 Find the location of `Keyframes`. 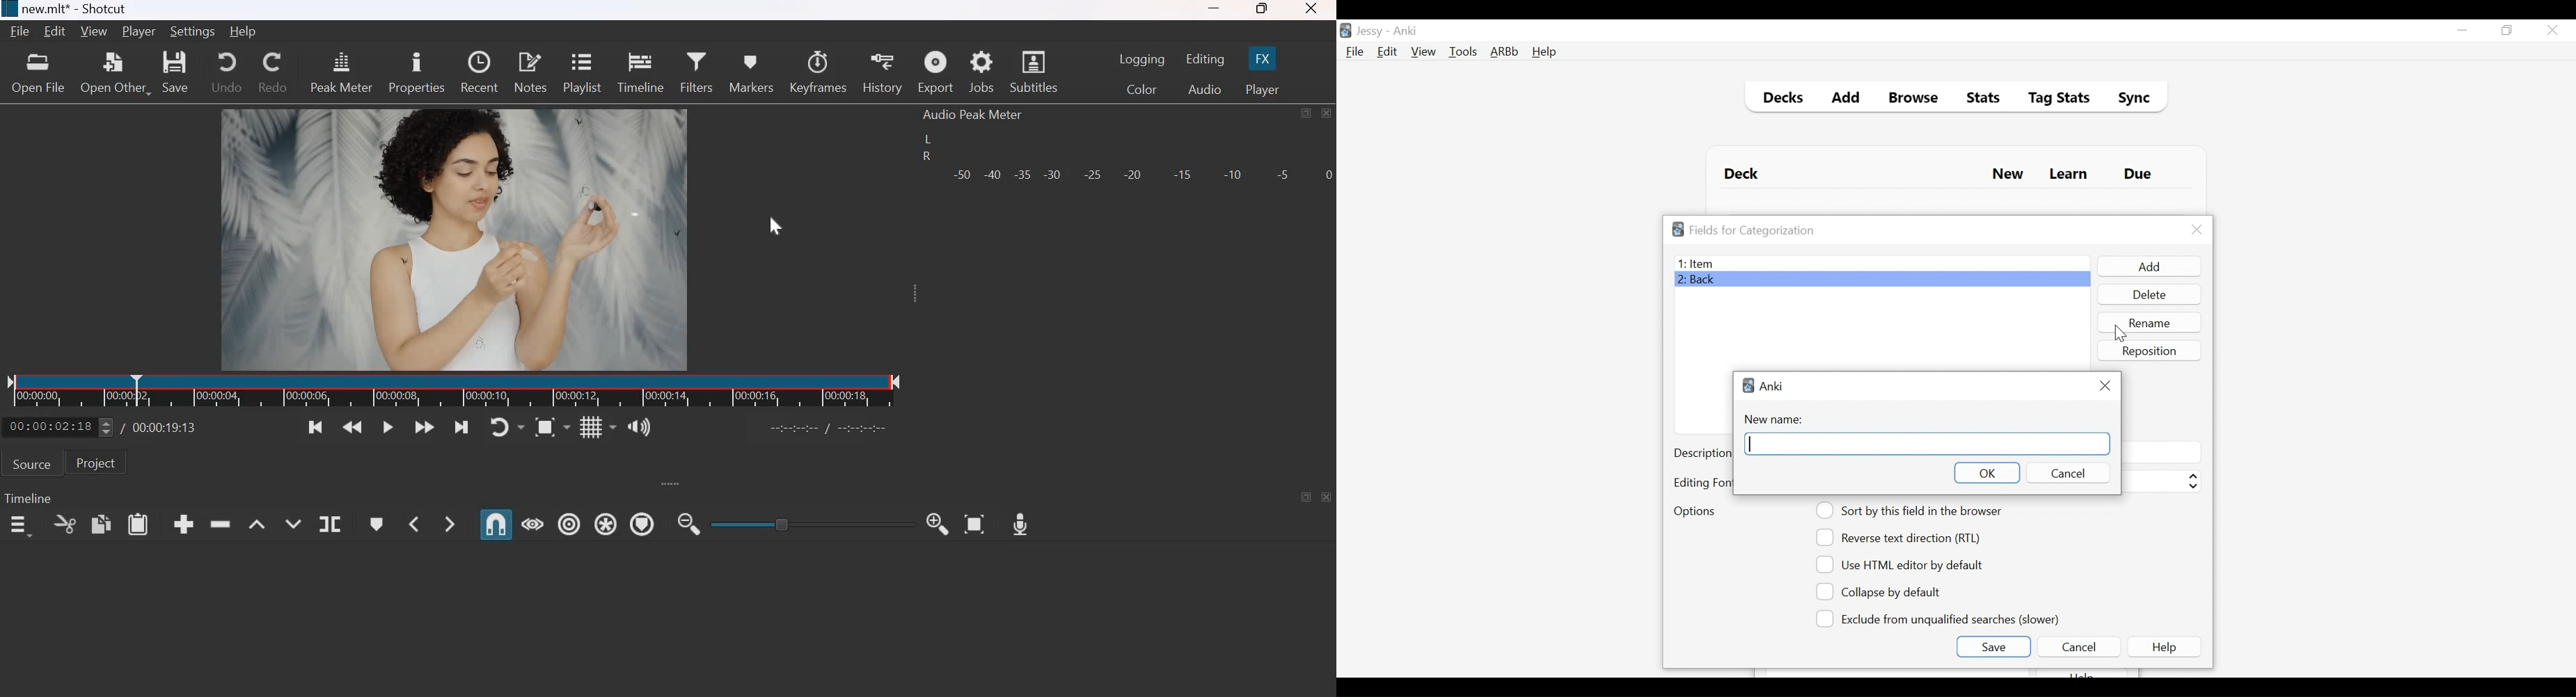

Keyframes is located at coordinates (819, 72).